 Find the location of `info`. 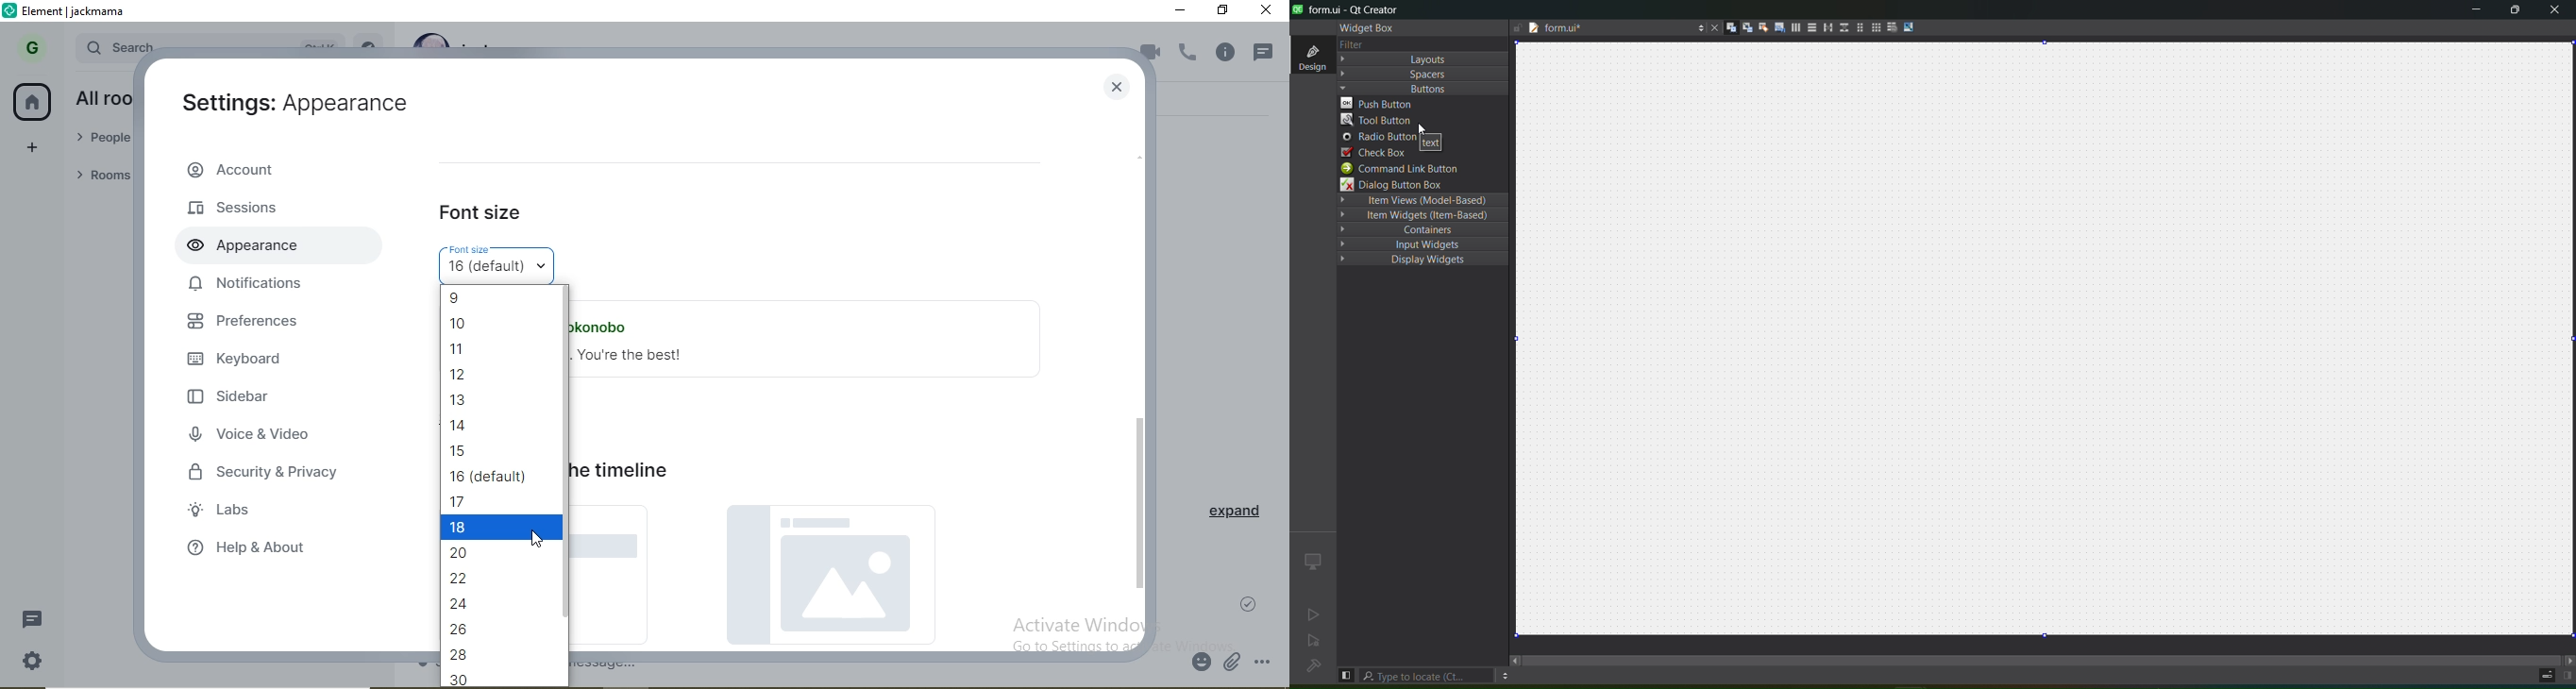

info is located at coordinates (1230, 53).